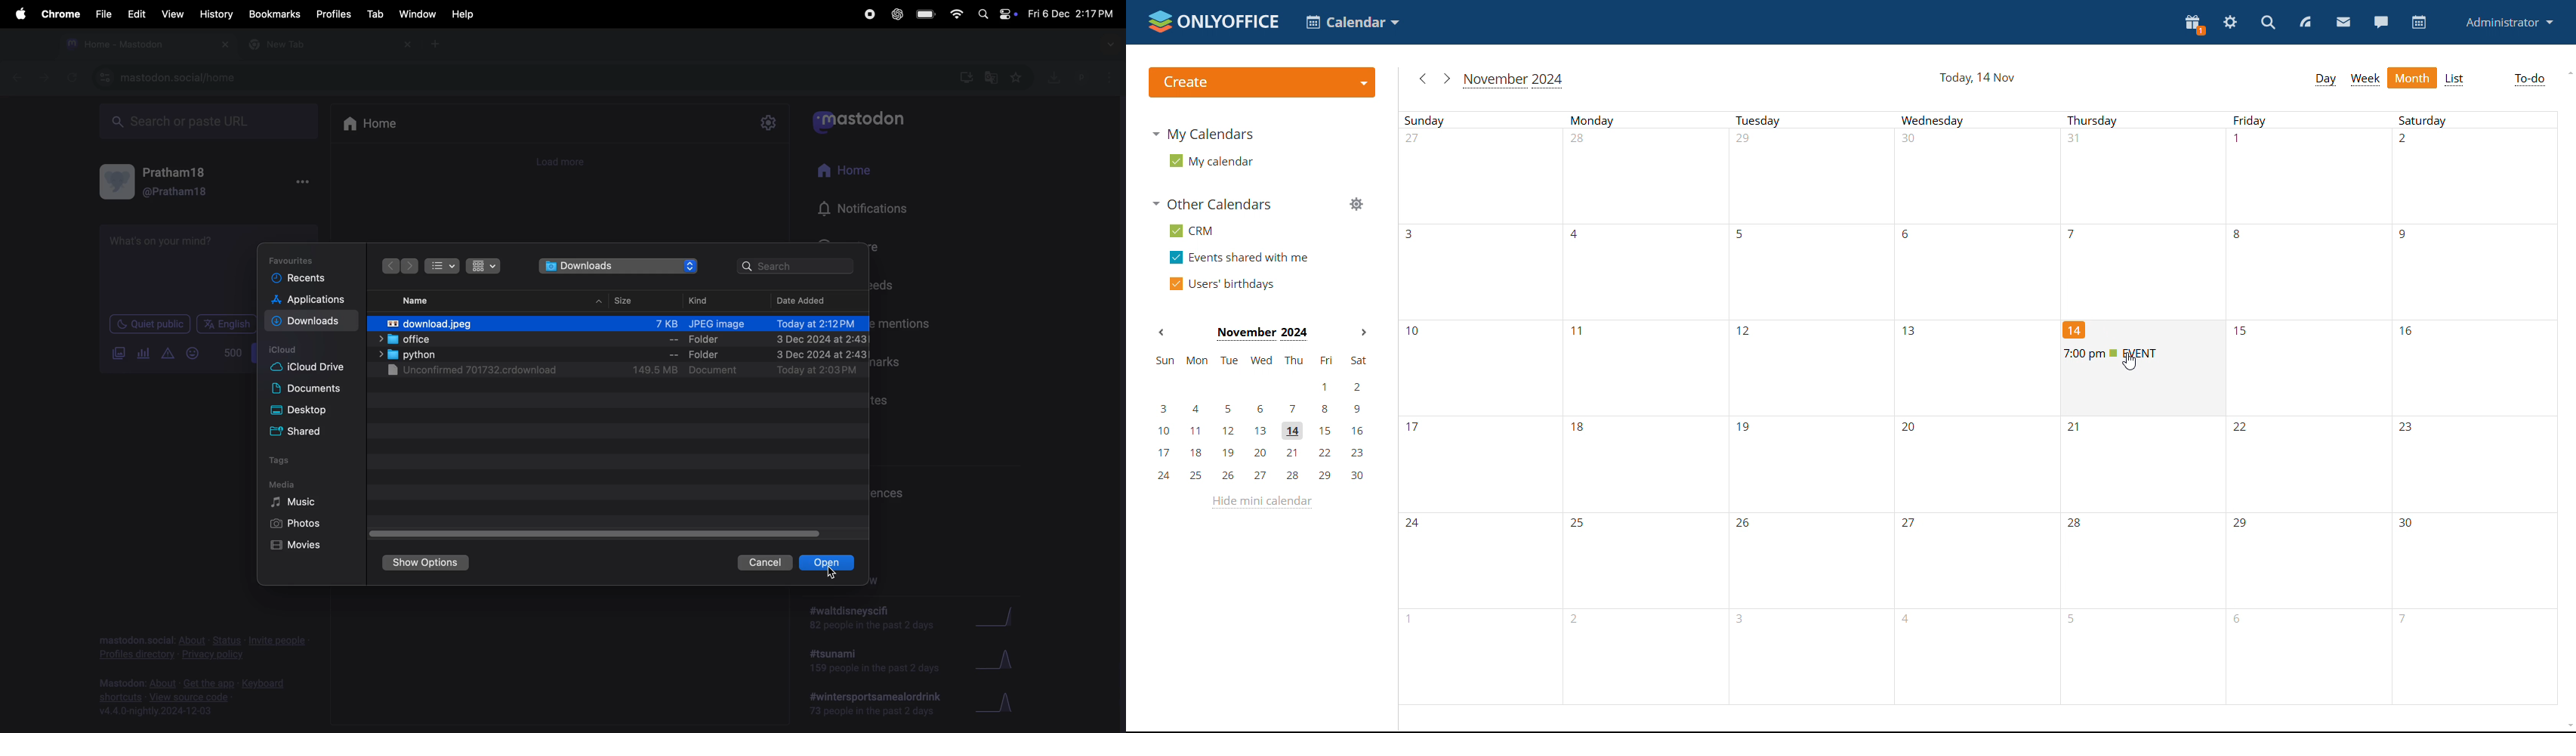  I want to click on user profile, so click(1083, 76).